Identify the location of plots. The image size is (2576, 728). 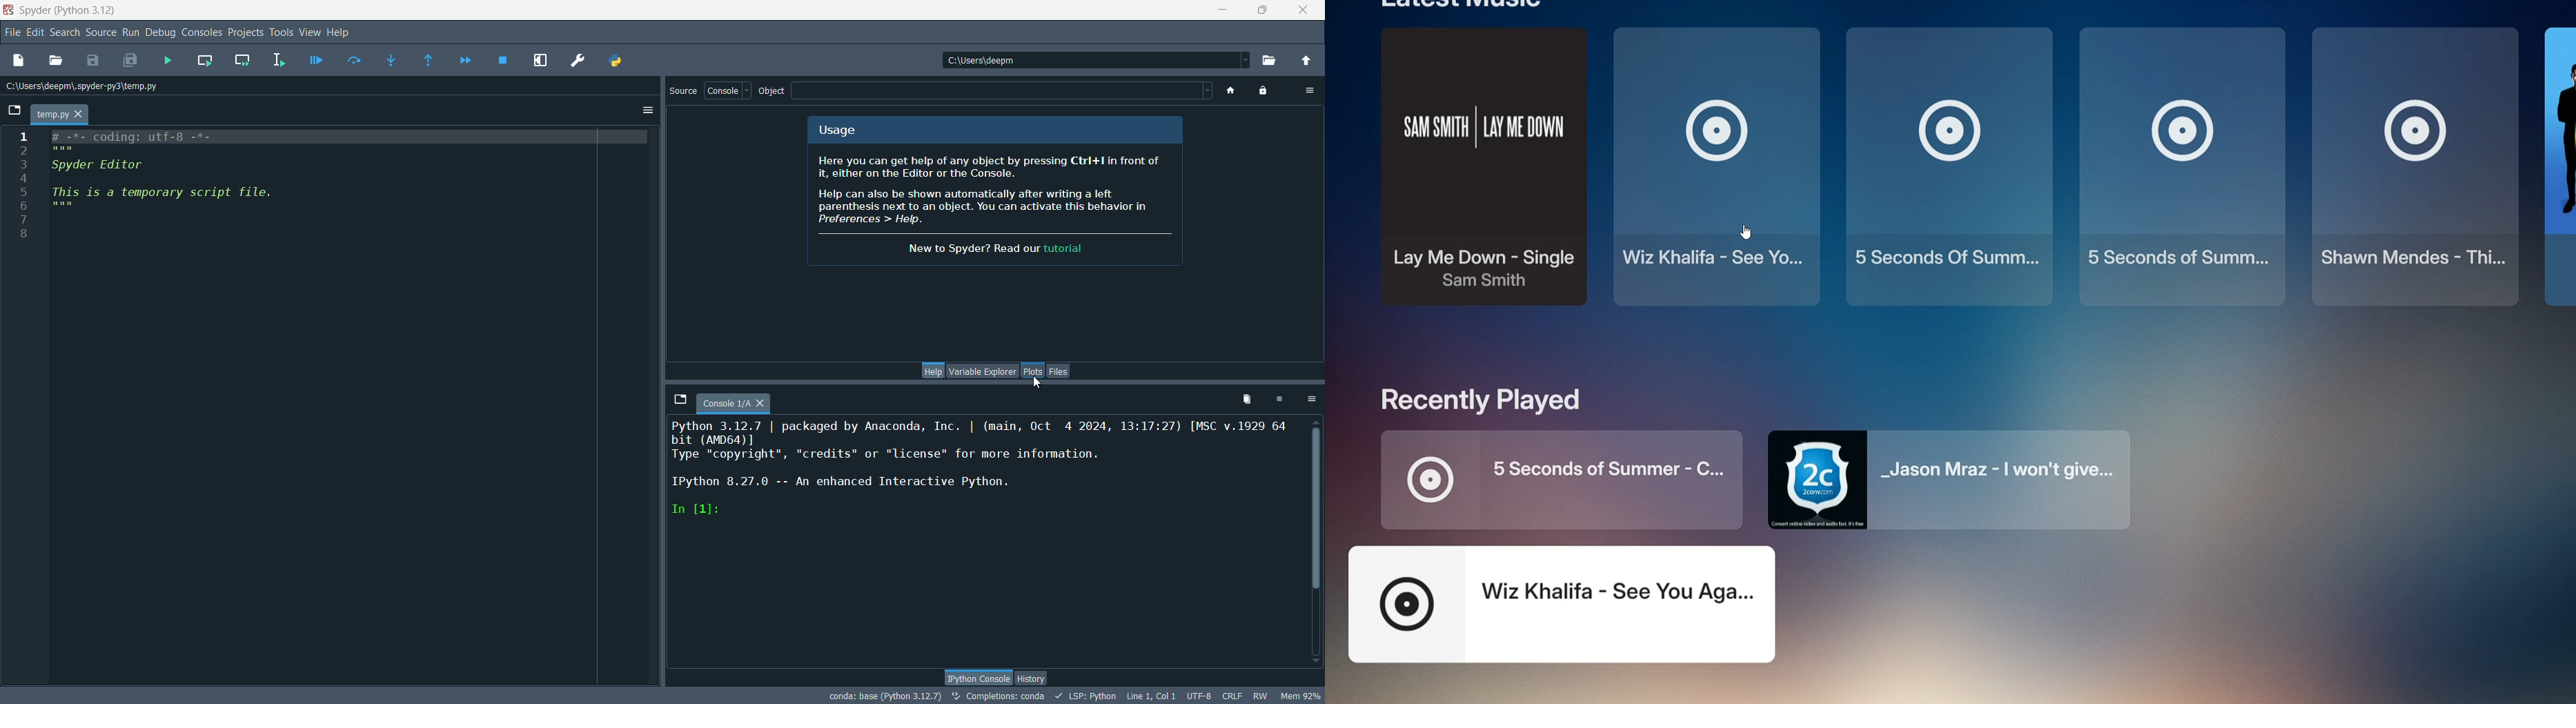
(1030, 371).